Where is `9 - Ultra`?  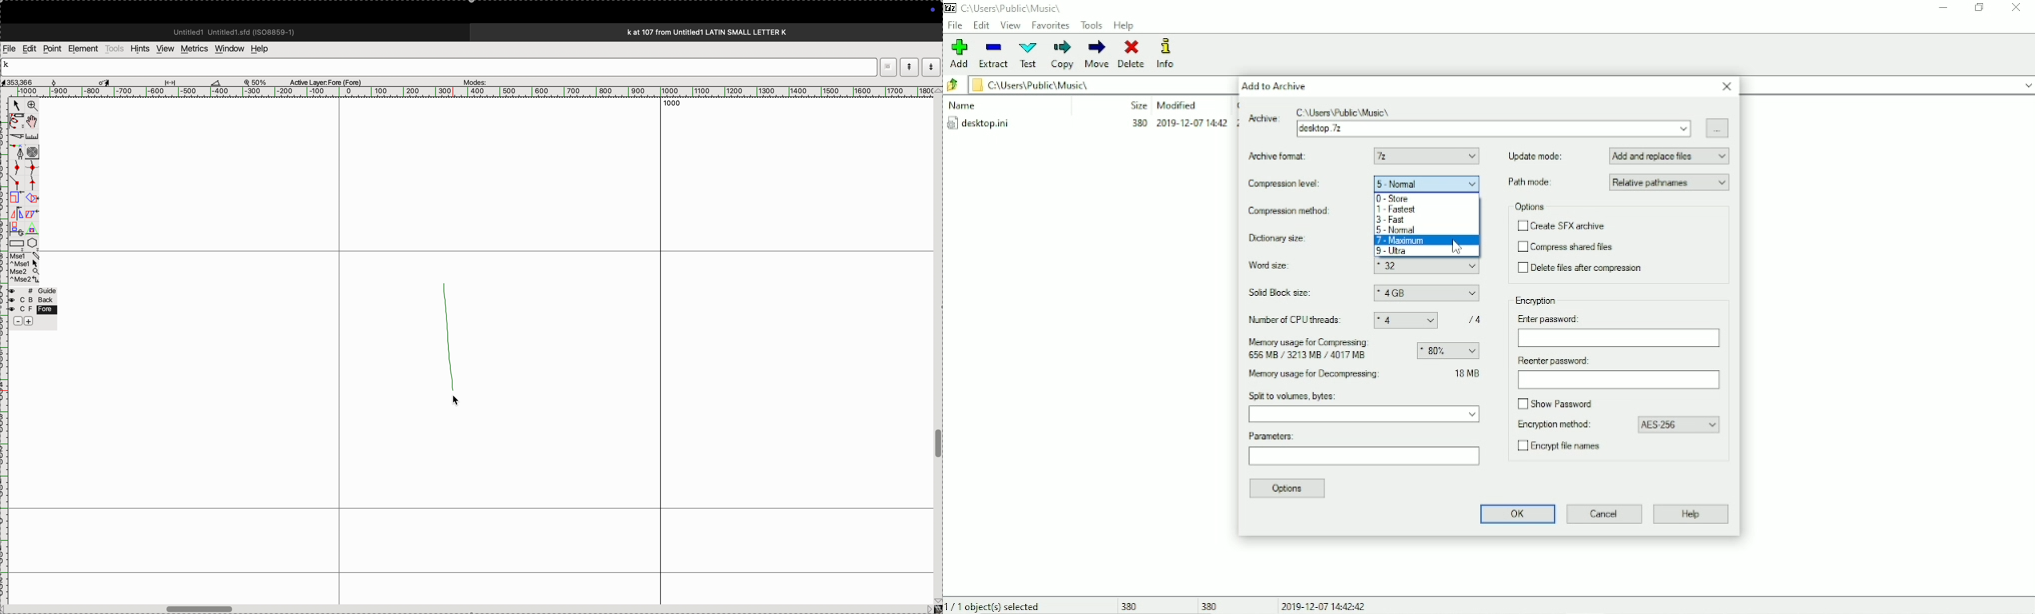 9 - Ultra is located at coordinates (1403, 251).